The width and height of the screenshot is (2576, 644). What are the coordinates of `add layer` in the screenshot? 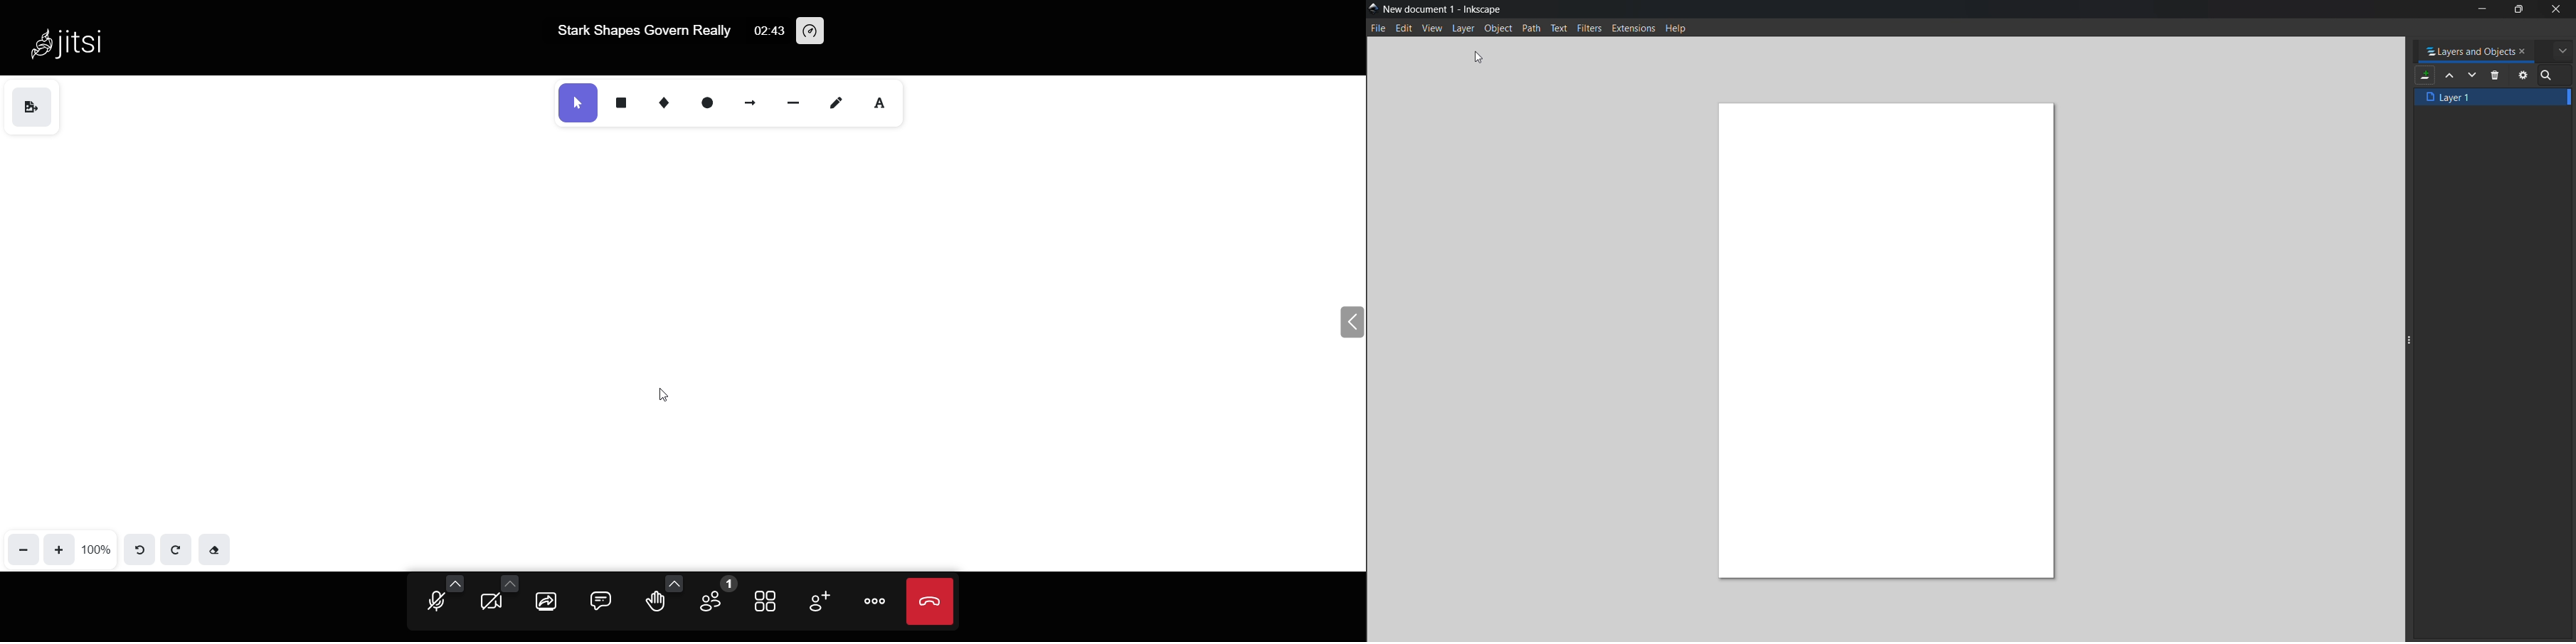 It's located at (2426, 75).